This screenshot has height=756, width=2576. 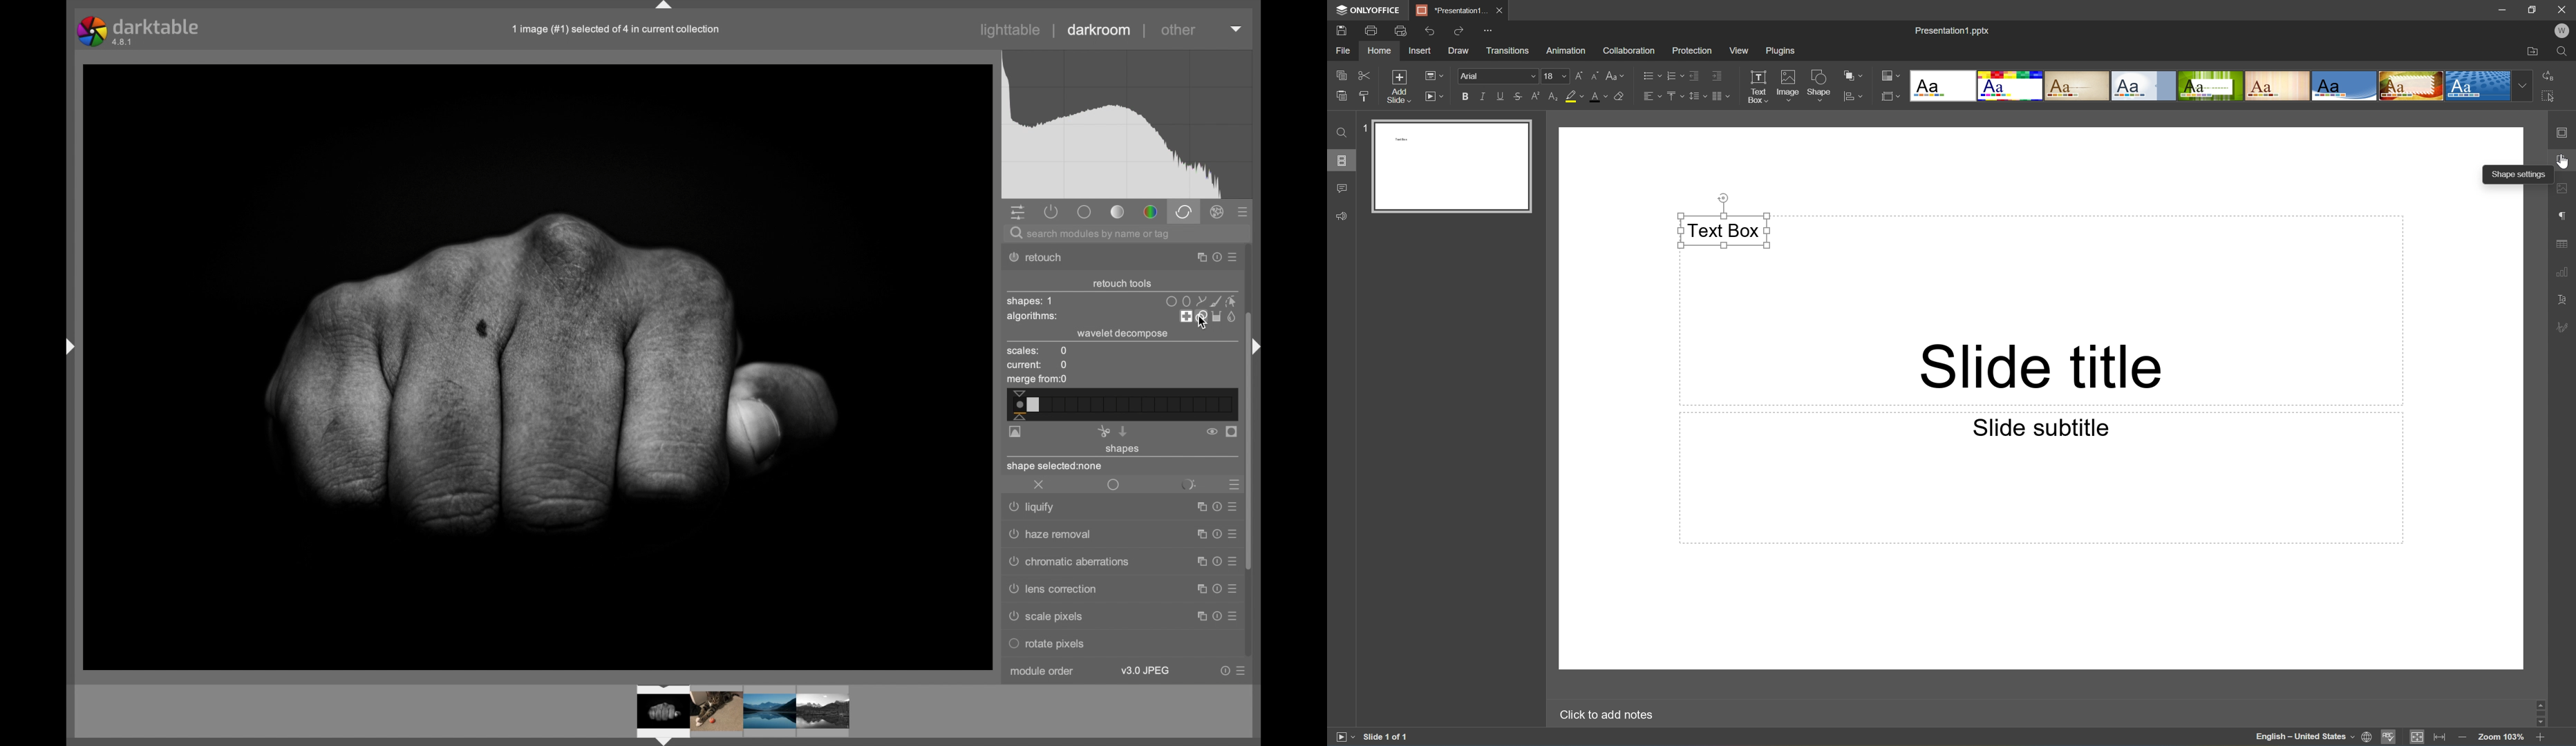 What do you see at coordinates (1034, 508) in the screenshot?
I see `liquify` at bounding box center [1034, 508].